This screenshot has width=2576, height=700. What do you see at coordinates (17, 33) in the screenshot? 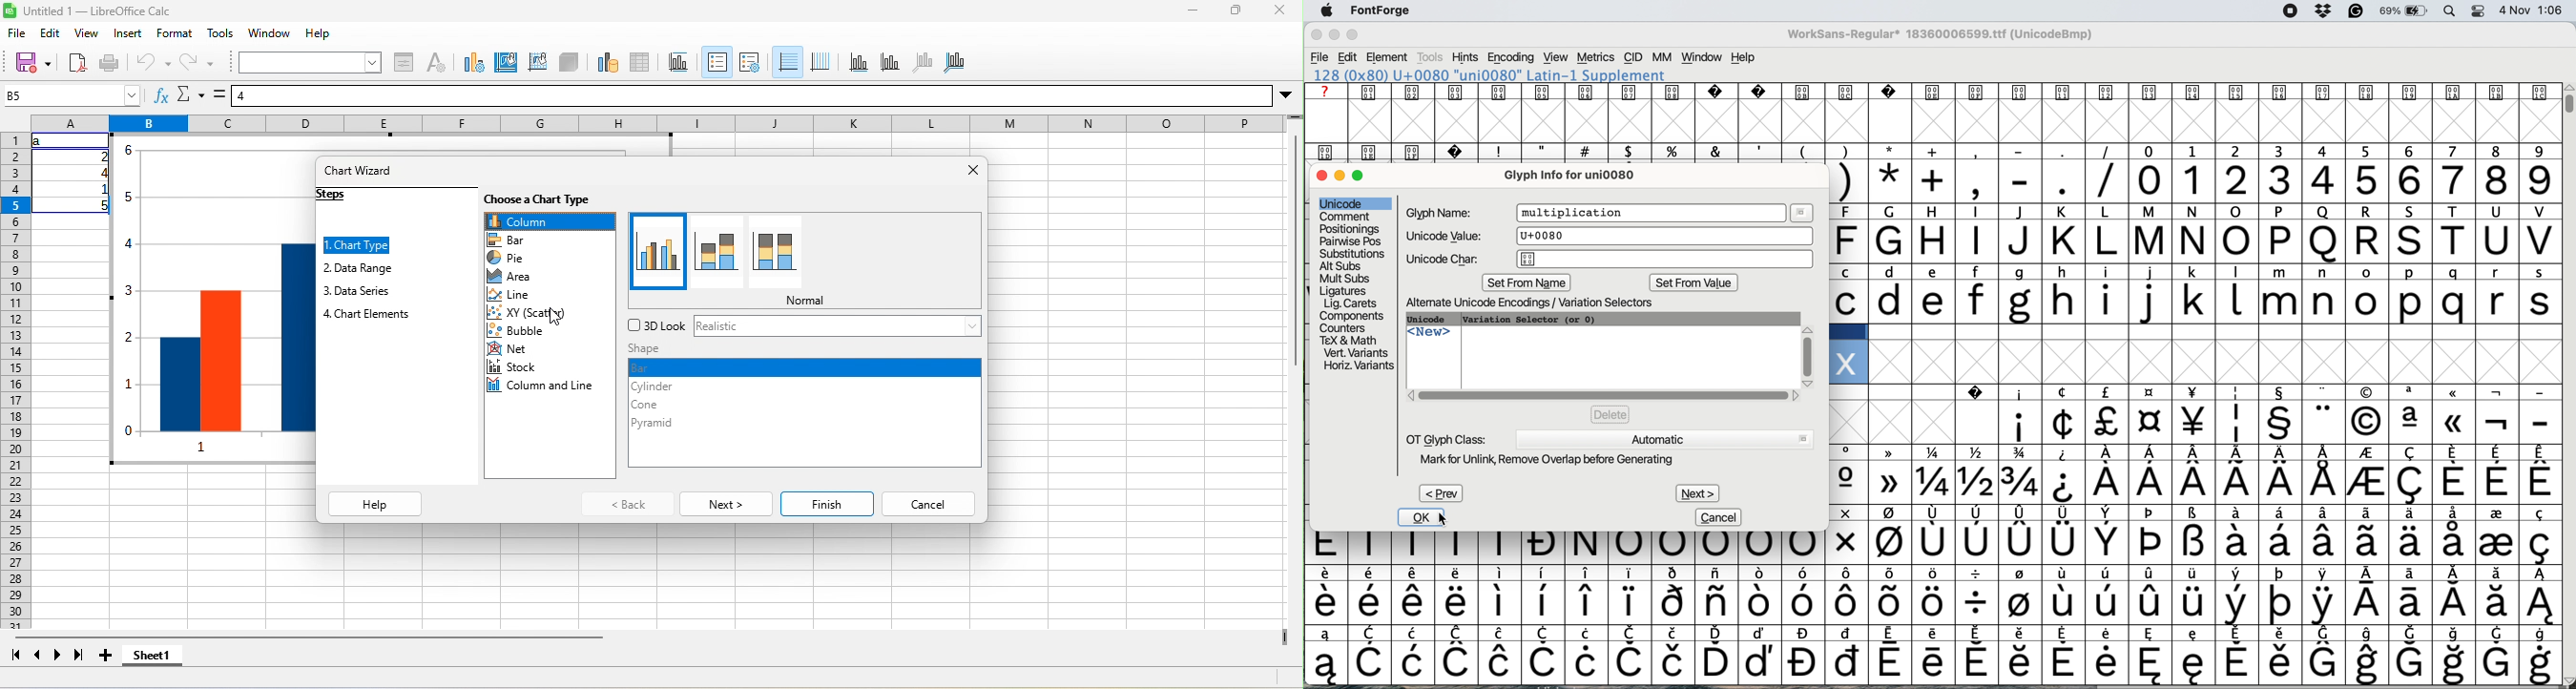
I see `file` at bounding box center [17, 33].